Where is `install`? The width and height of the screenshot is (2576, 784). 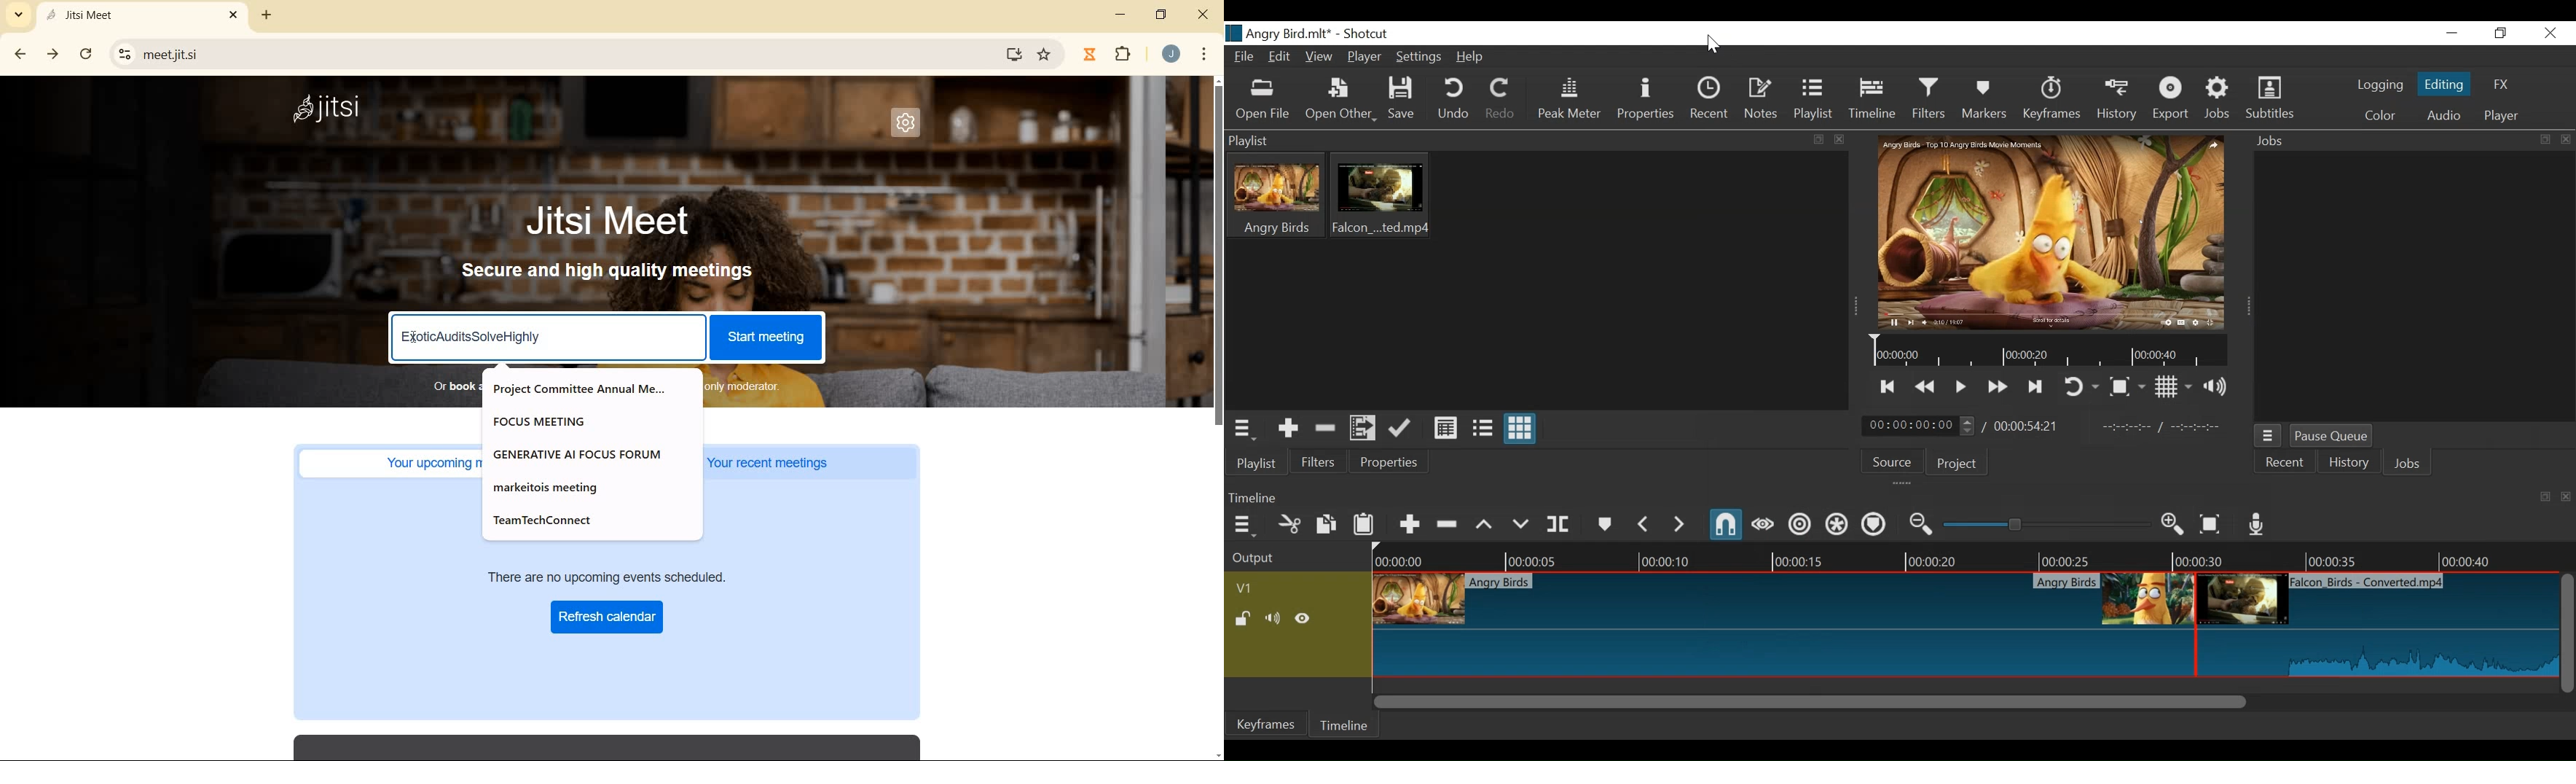
install is located at coordinates (1015, 57).